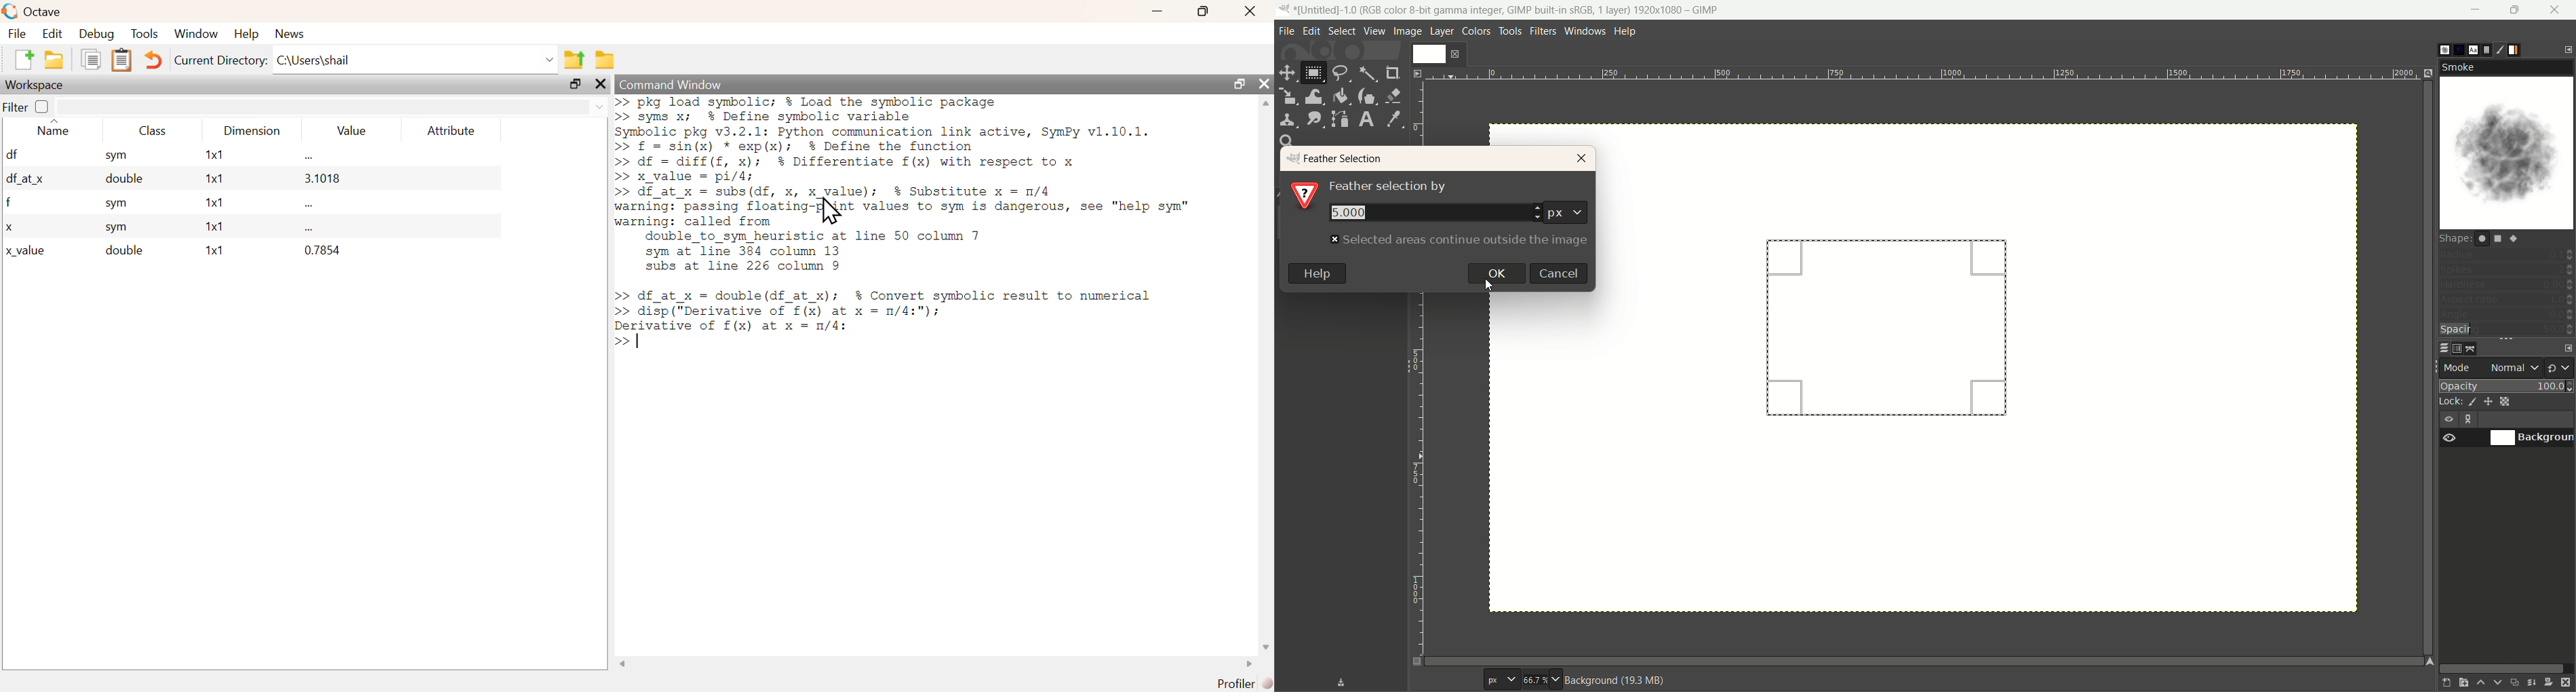 Image resolution: width=2576 pixels, height=700 pixels. Describe the element at coordinates (2506, 271) in the screenshot. I see `spikes` at that location.